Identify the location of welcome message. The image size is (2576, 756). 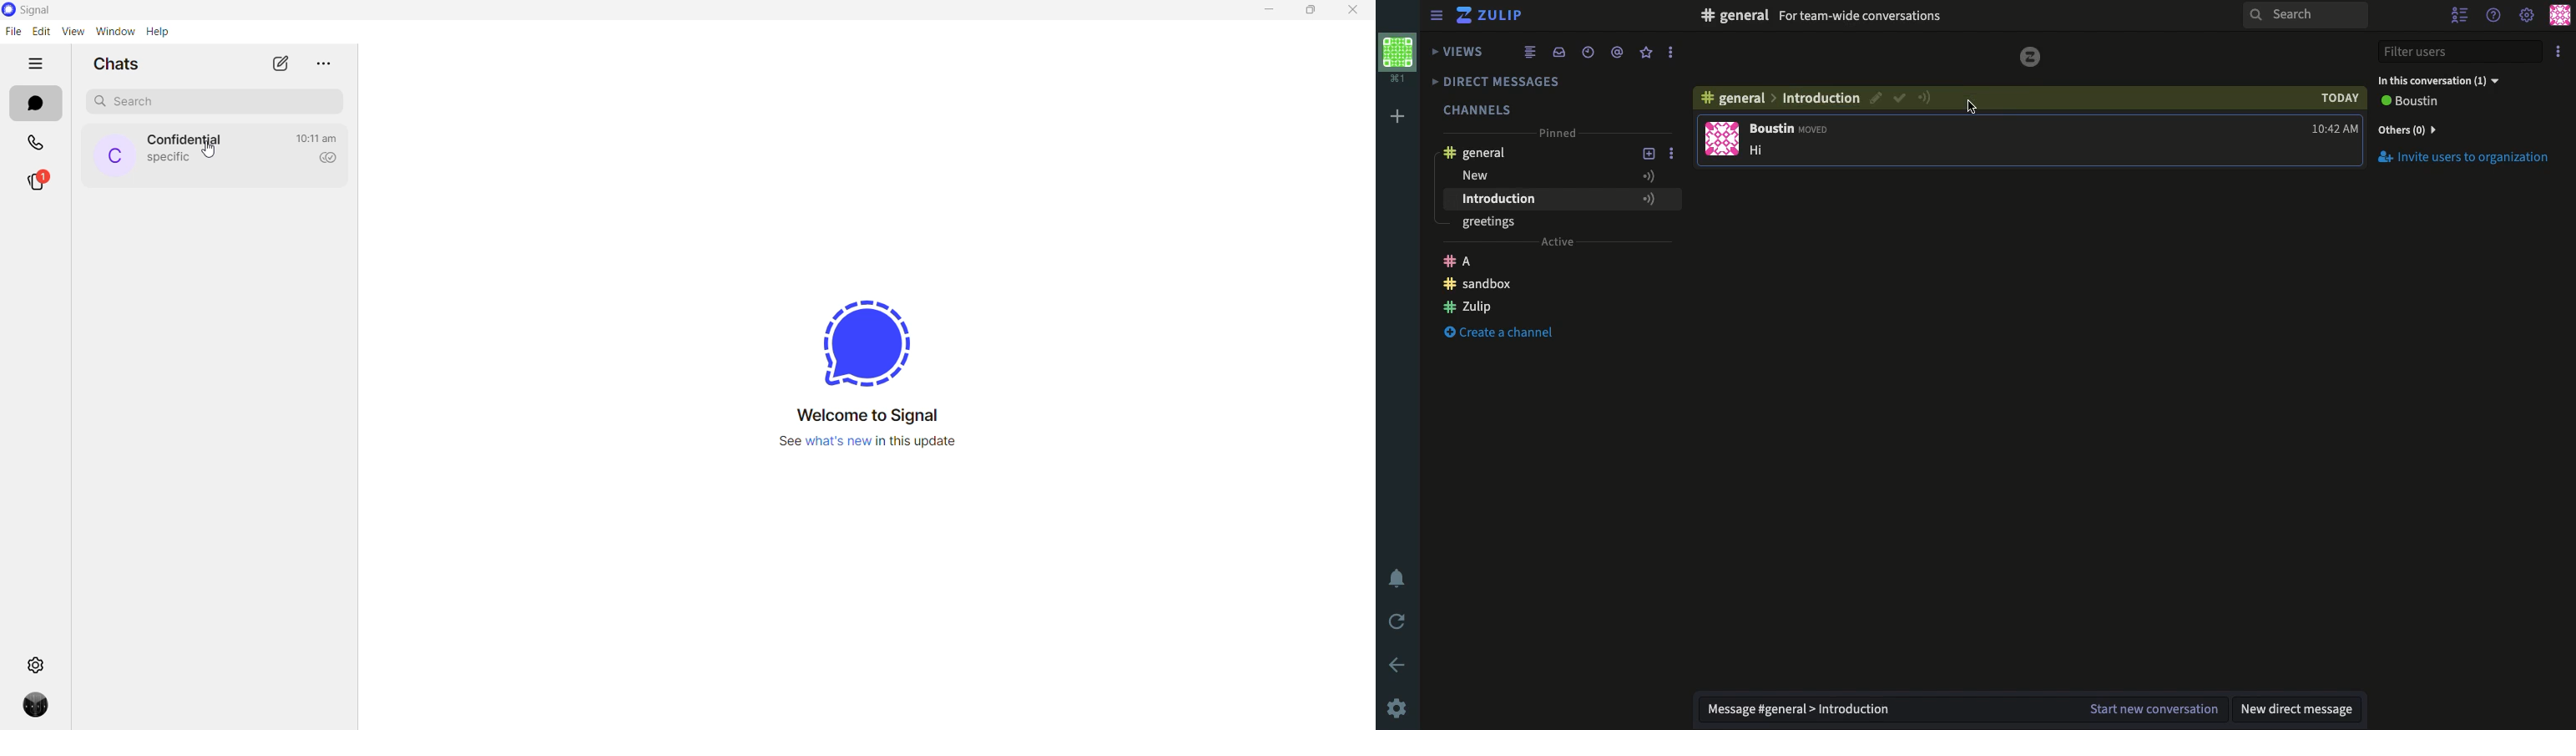
(867, 416).